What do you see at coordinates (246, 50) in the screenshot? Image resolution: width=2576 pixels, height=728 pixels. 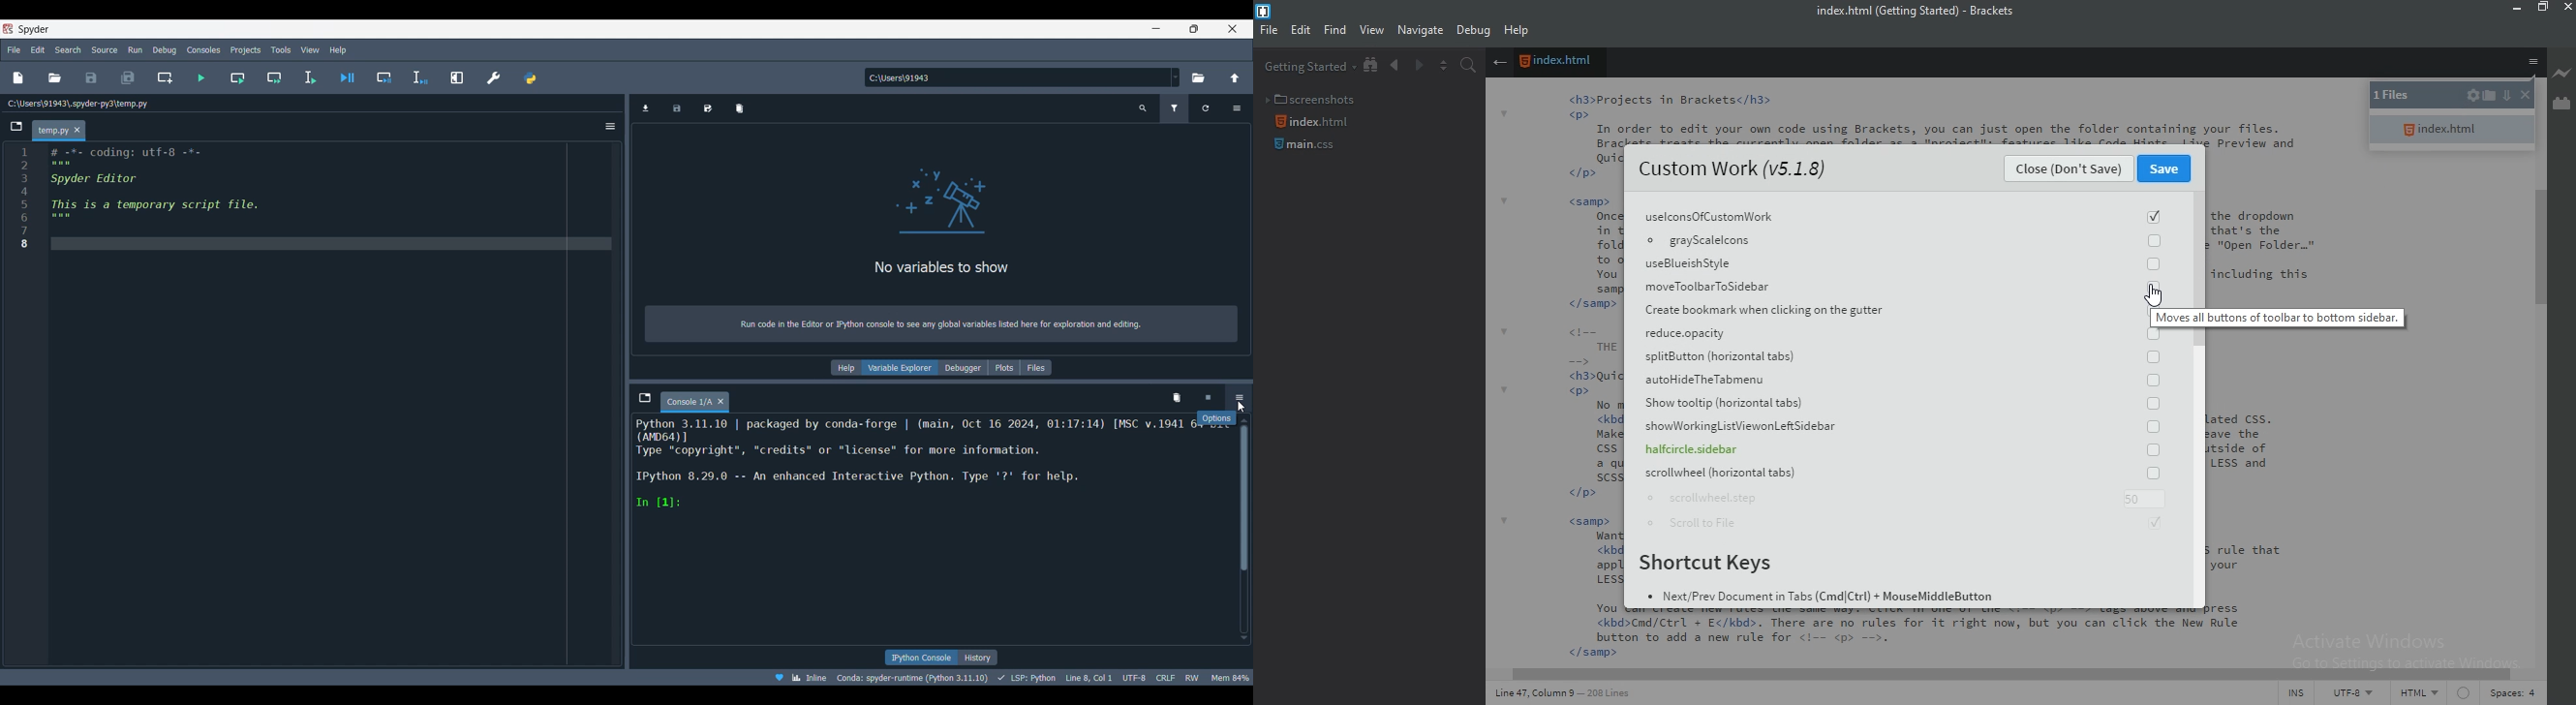 I see `Projects menu` at bounding box center [246, 50].